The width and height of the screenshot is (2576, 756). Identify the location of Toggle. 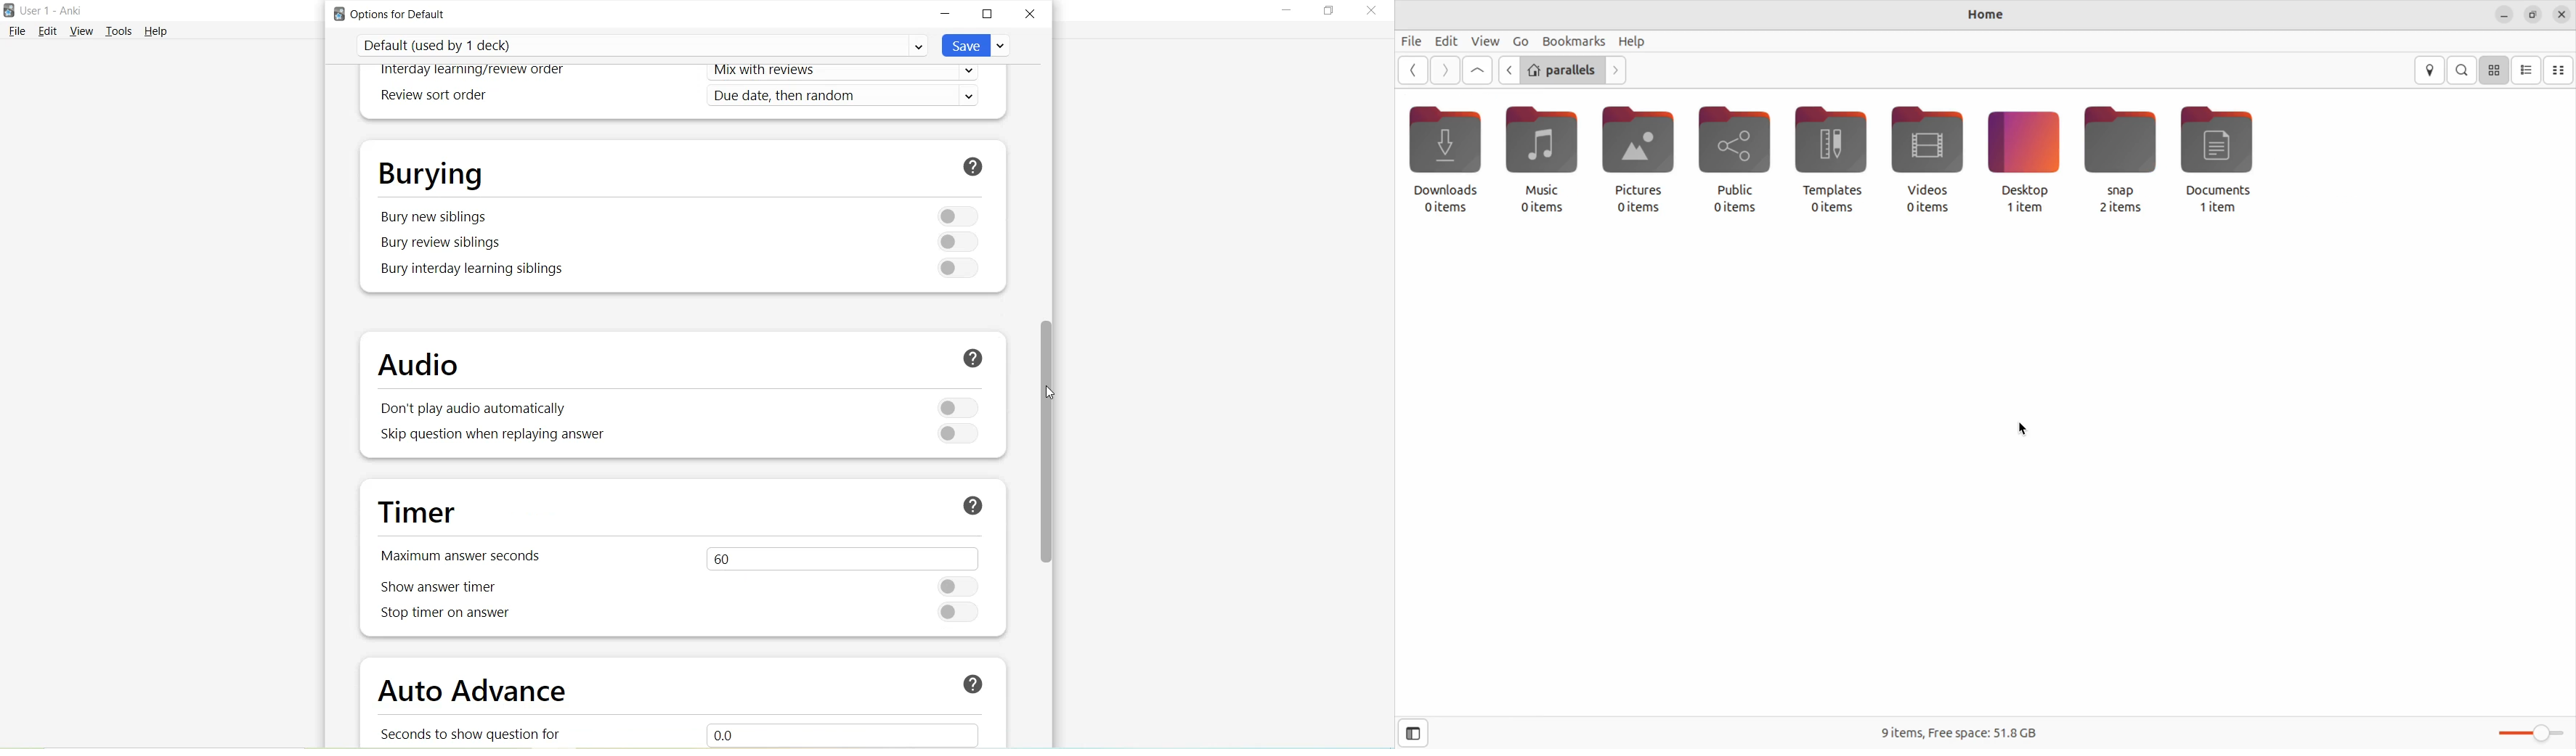
(960, 613).